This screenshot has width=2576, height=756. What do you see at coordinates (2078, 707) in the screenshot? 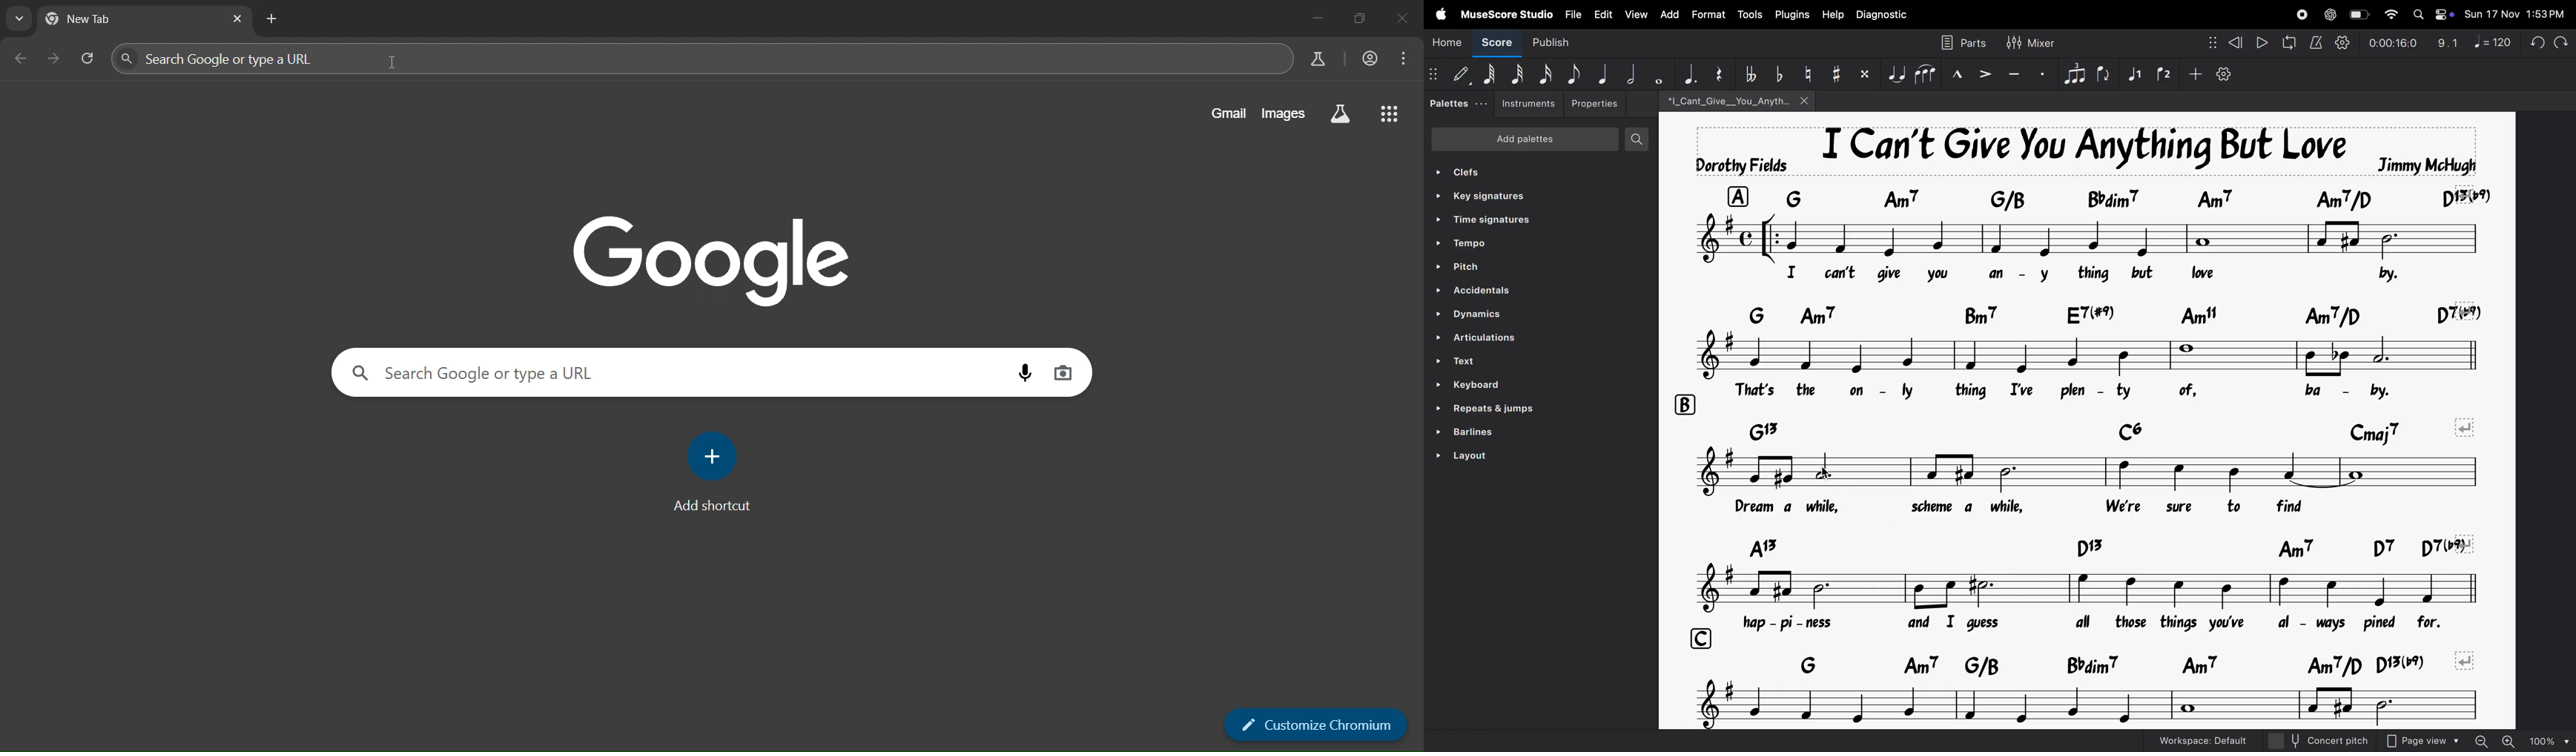
I see `notes` at bounding box center [2078, 707].